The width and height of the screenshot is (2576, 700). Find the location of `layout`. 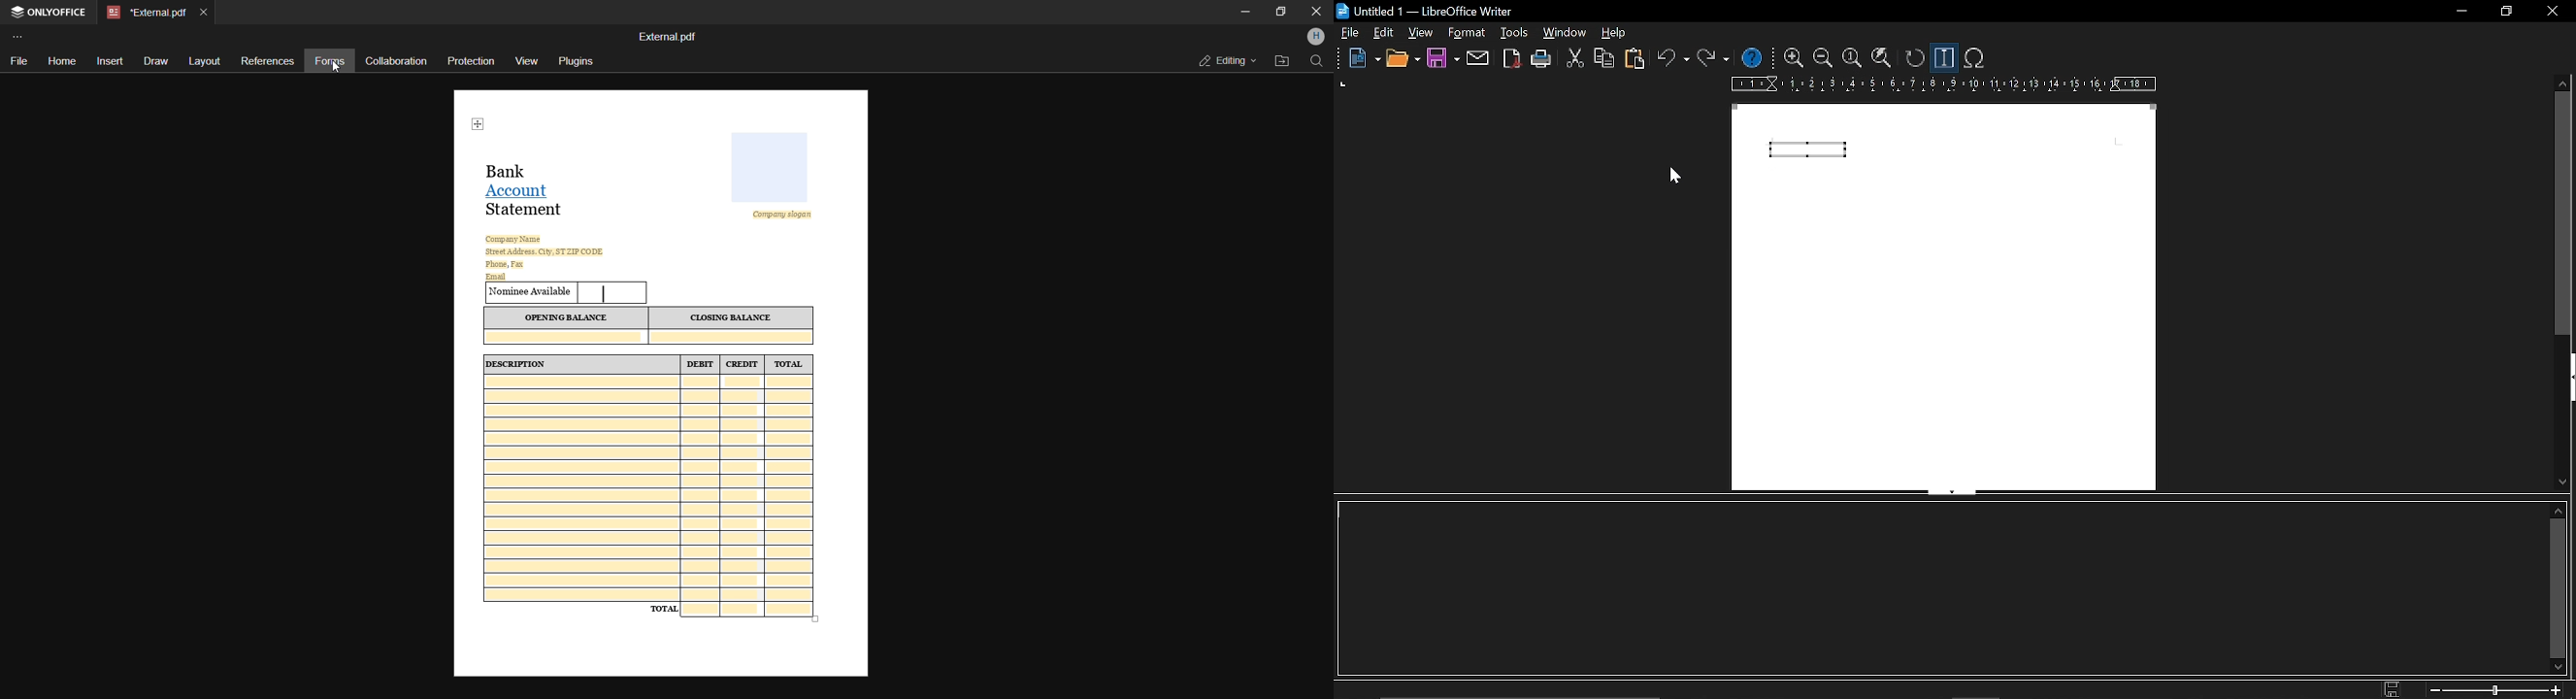

layout is located at coordinates (205, 61).